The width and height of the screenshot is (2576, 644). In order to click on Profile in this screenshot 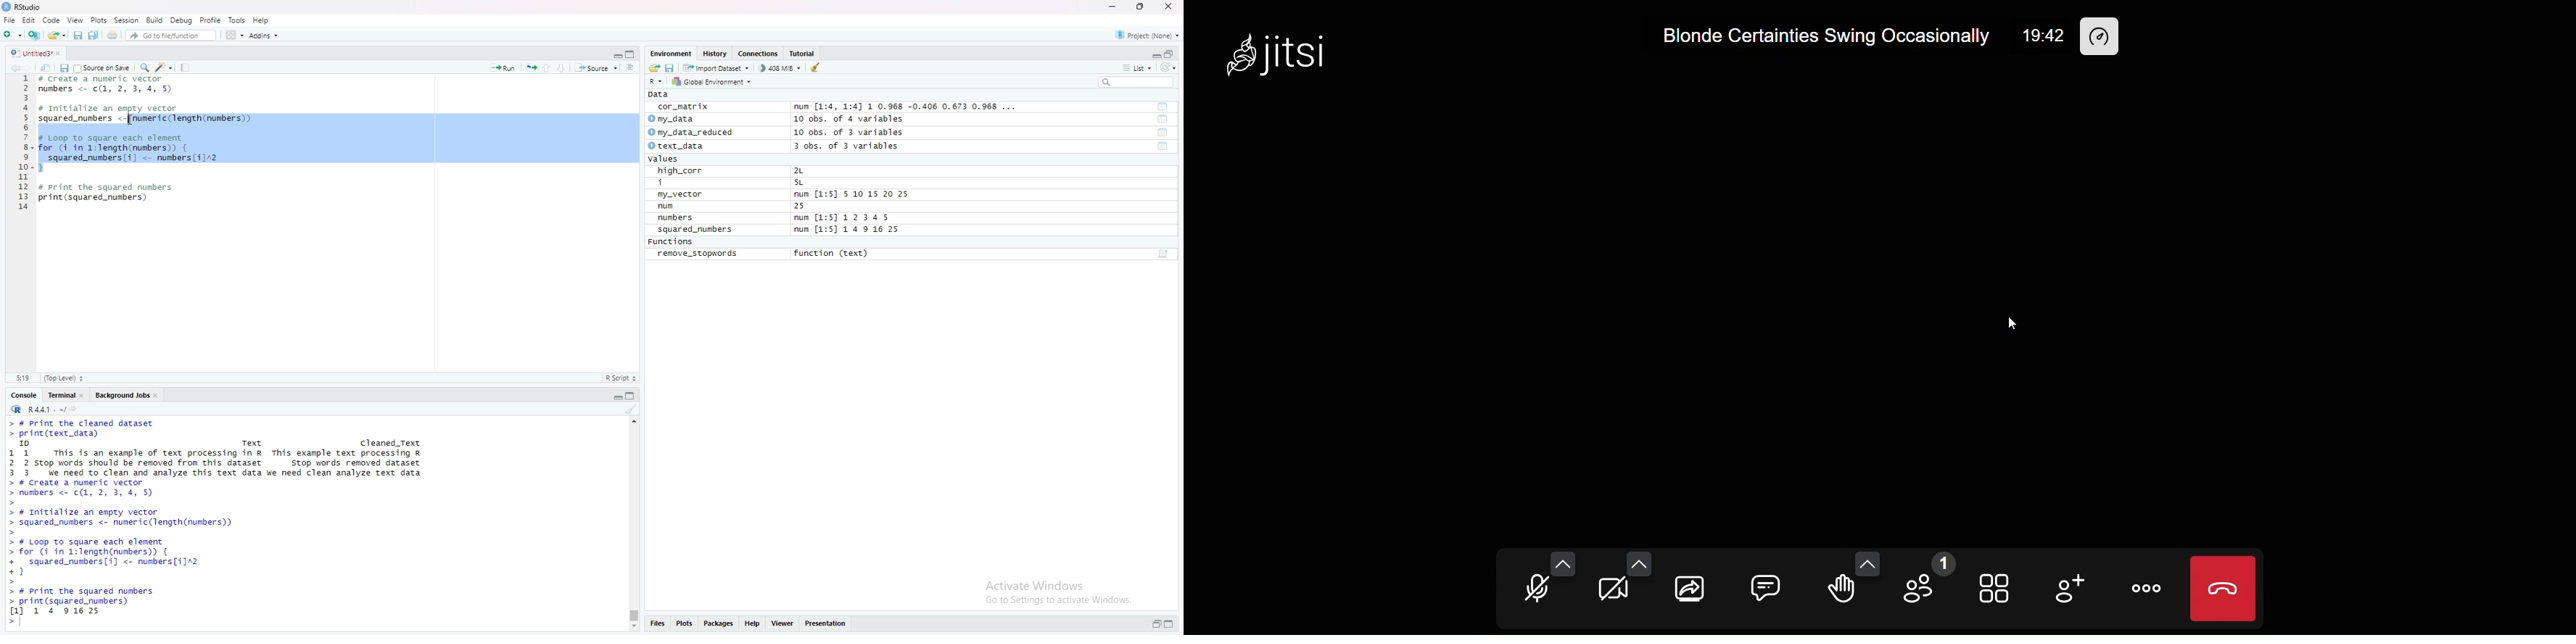, I will do `click(211, 20)`.